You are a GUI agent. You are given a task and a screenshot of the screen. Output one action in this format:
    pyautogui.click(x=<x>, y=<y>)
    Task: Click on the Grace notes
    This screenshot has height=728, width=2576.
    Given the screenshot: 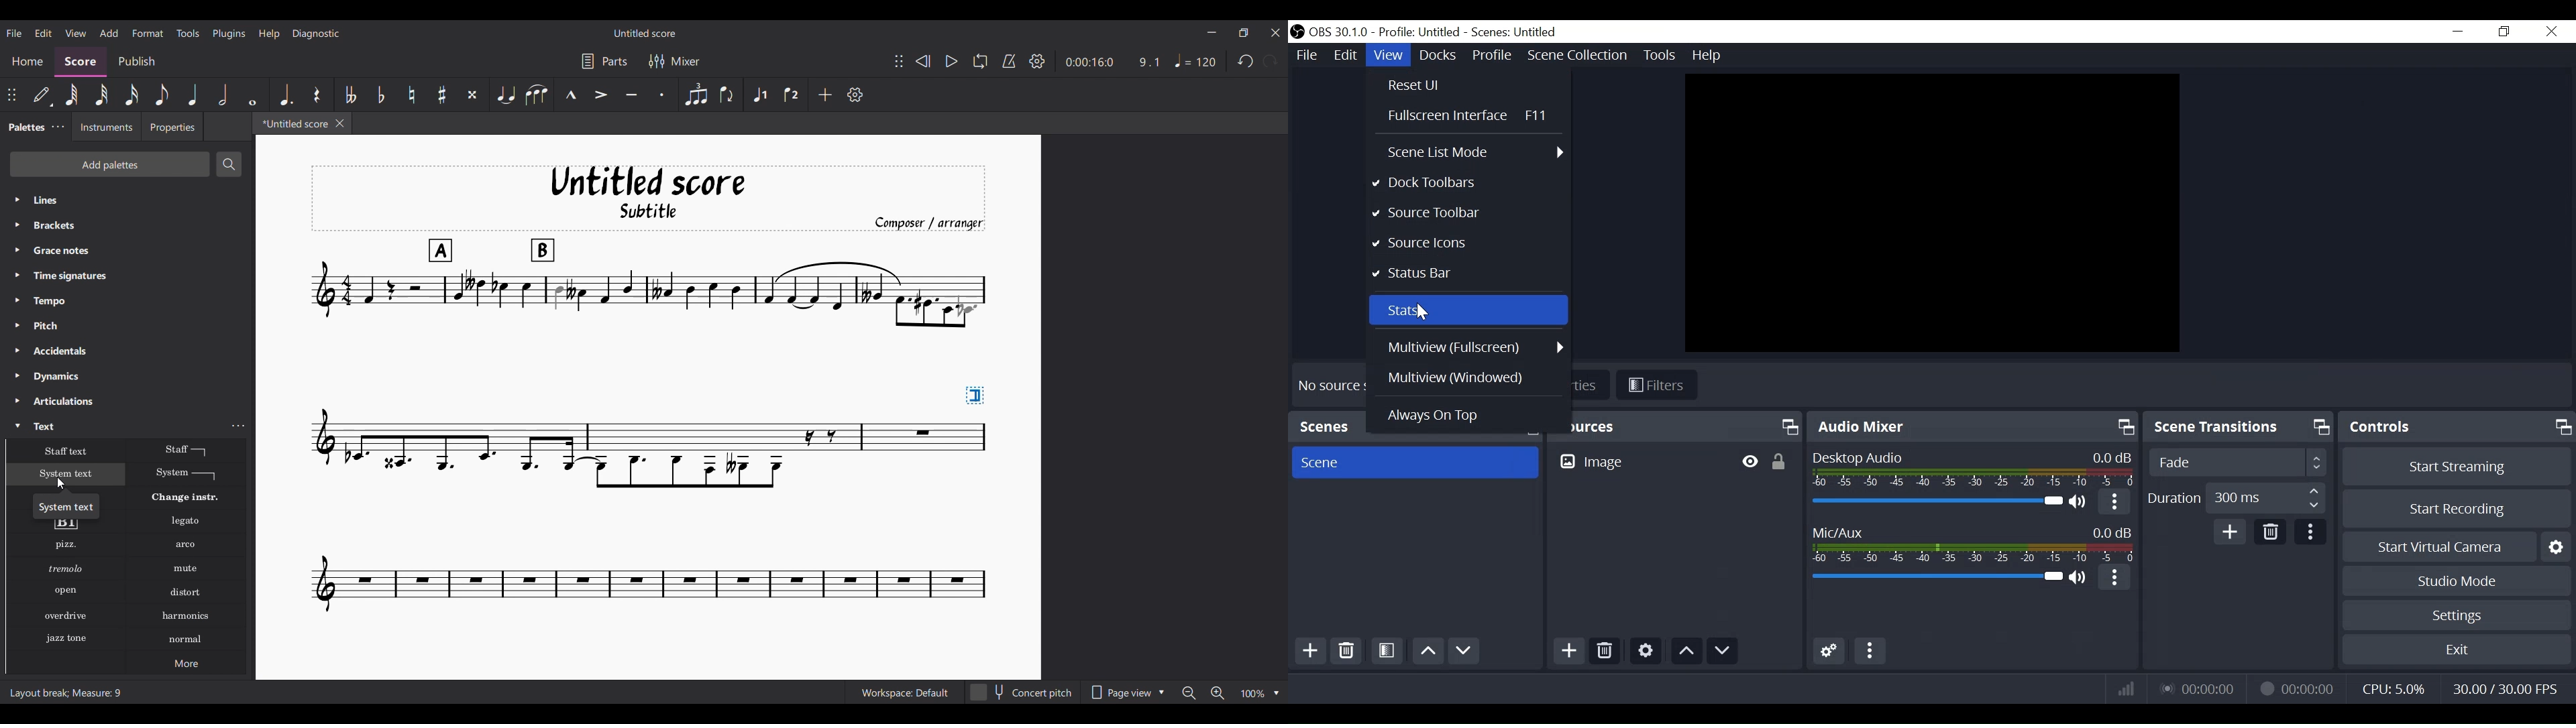 What is the action you would take?
    pyautogui.click(x=127, y=250)
    